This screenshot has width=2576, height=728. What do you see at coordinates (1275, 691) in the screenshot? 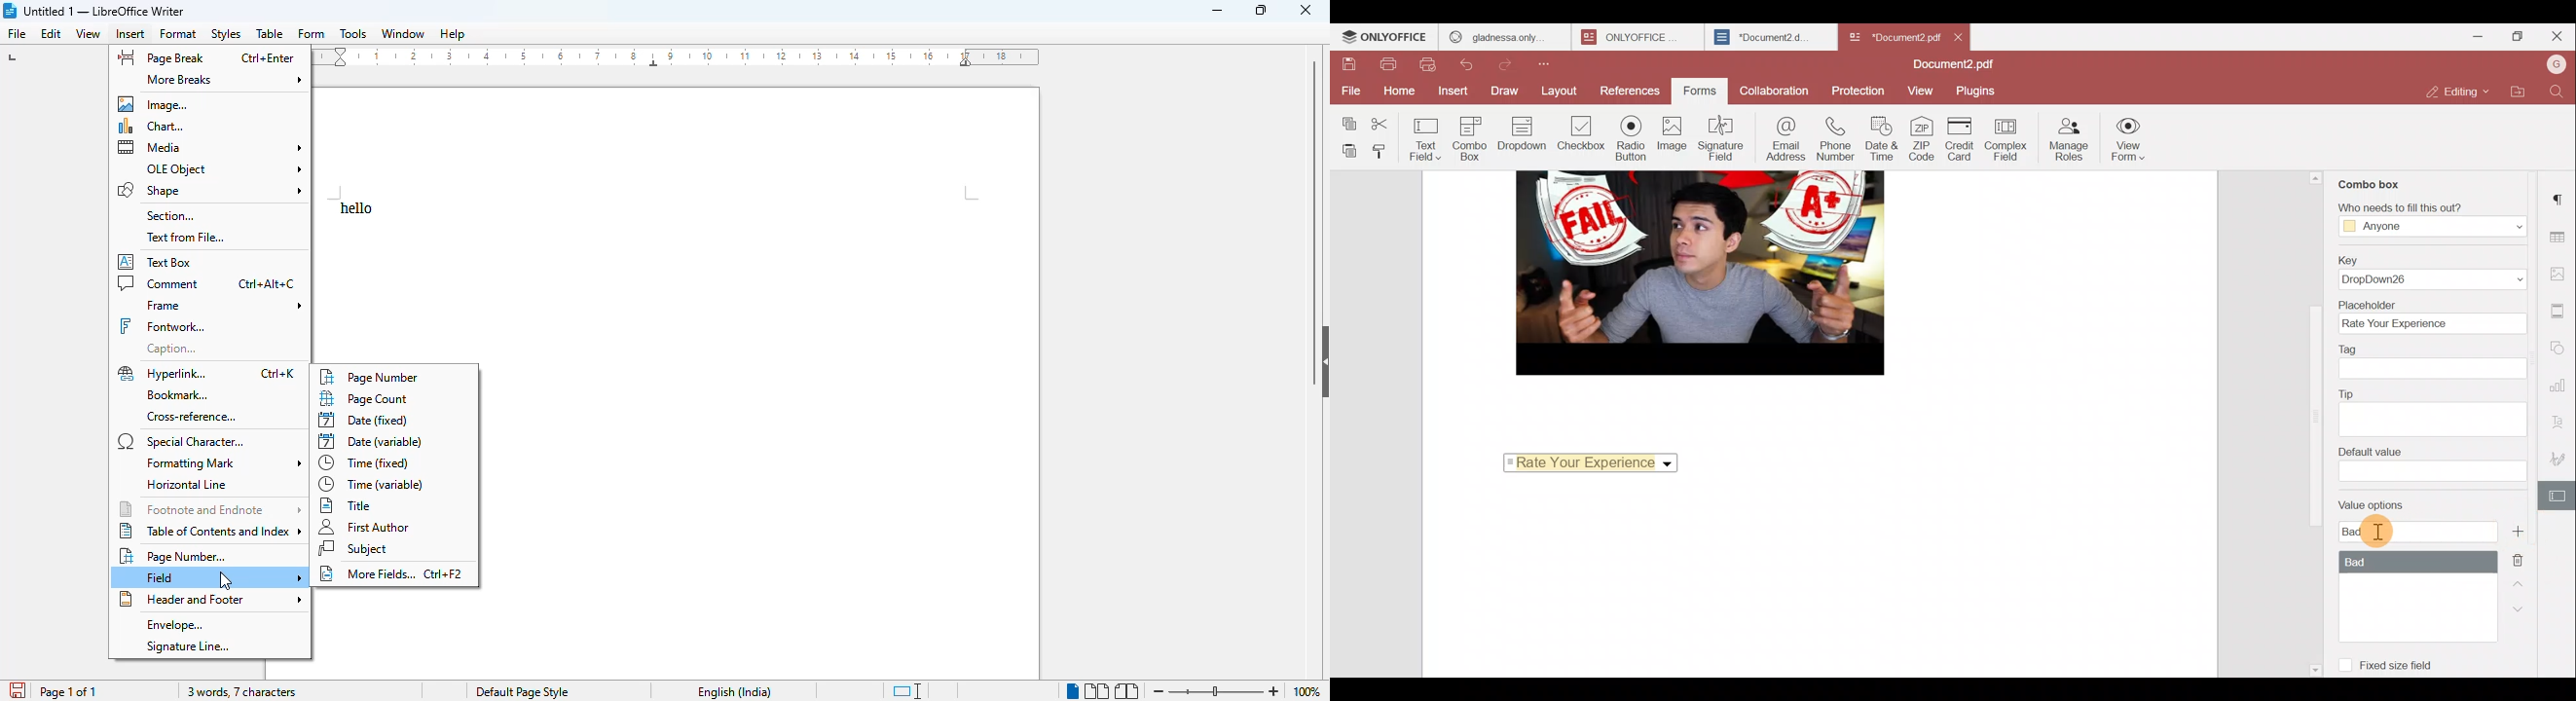
I see `zoom in` at bounding box center [1275, 691].